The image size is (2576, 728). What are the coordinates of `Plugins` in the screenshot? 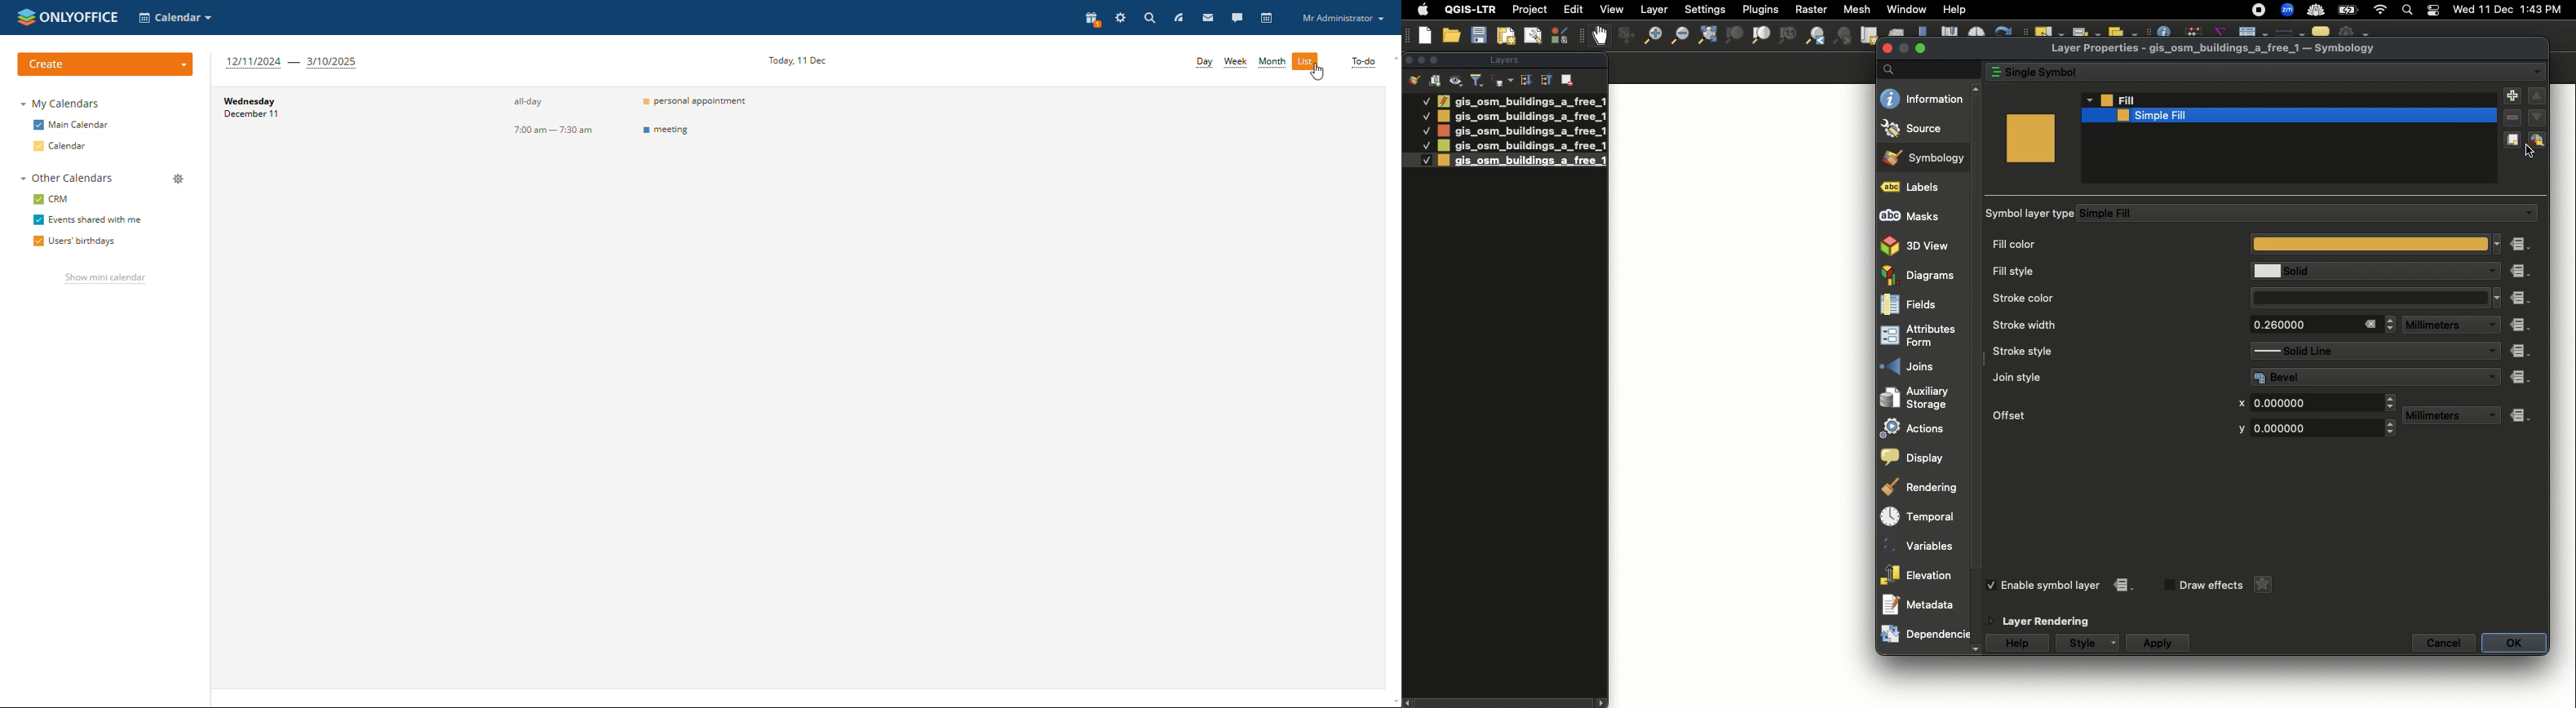 It's located at (1759, 8).